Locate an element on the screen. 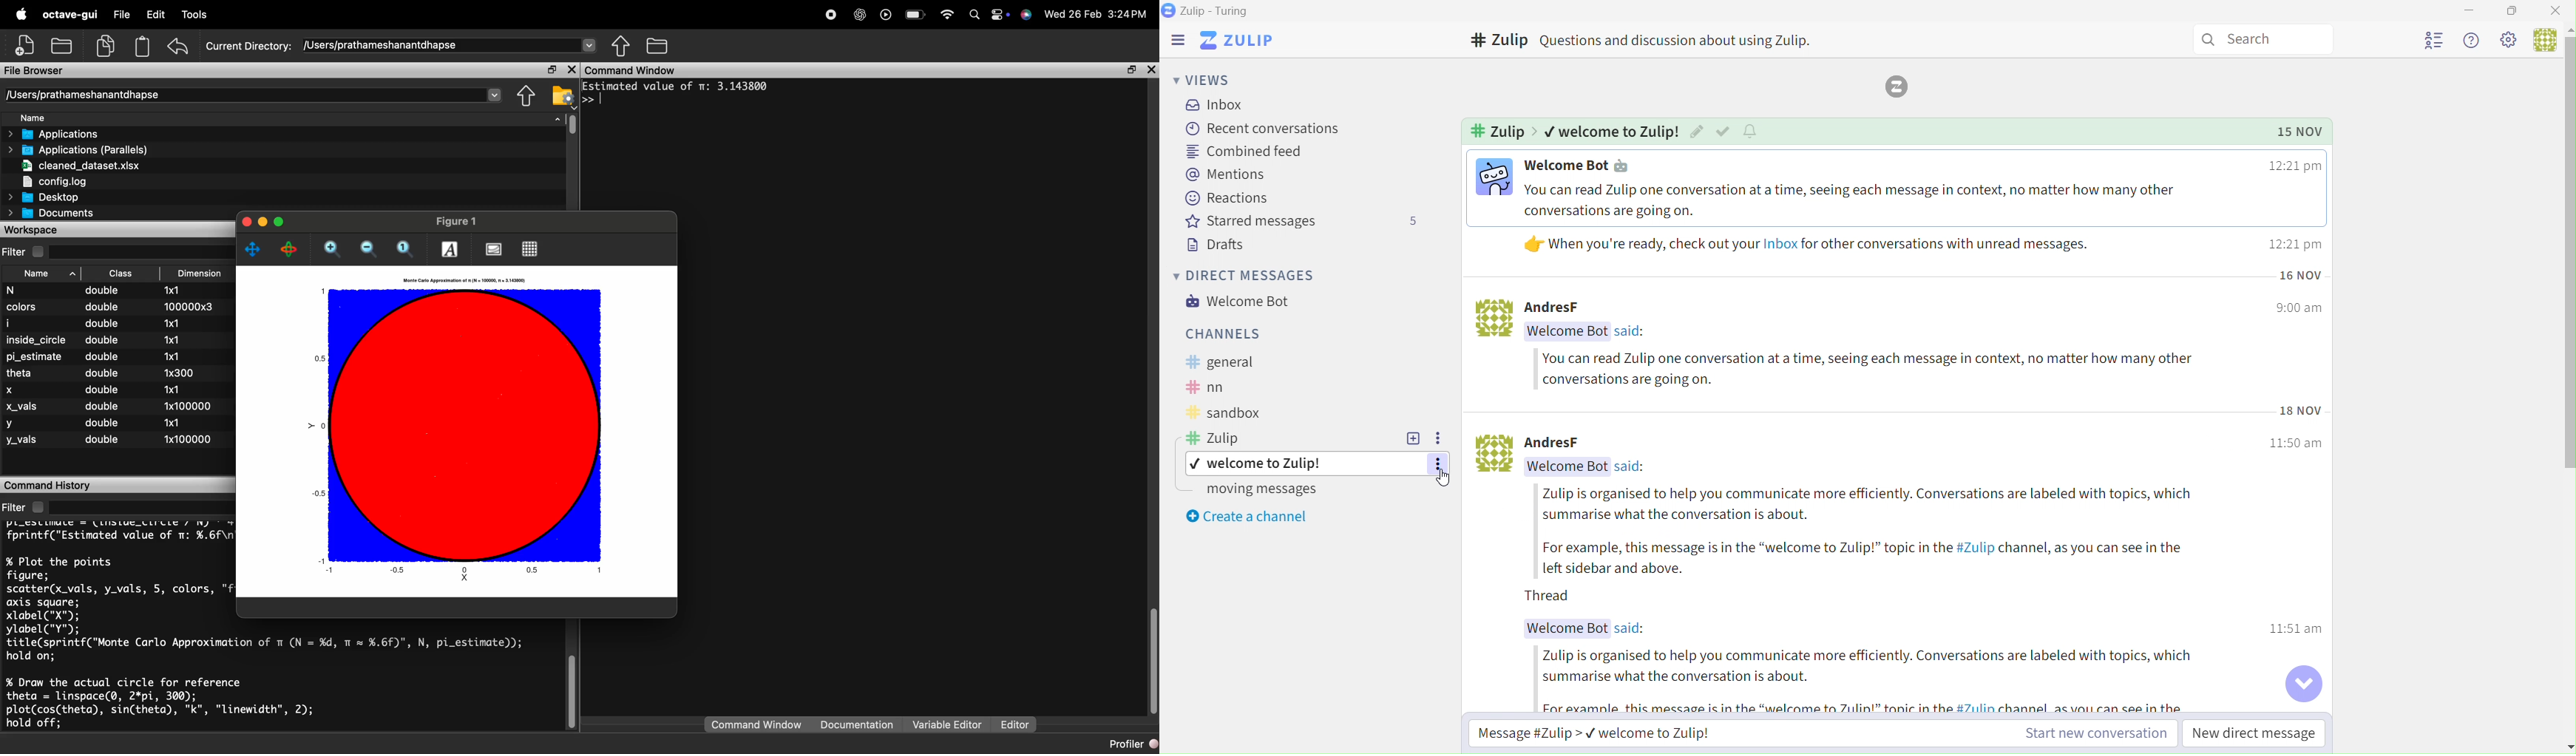 The width and height of the screenshot is (2576, 756). double is located at coordinates (101, 323).